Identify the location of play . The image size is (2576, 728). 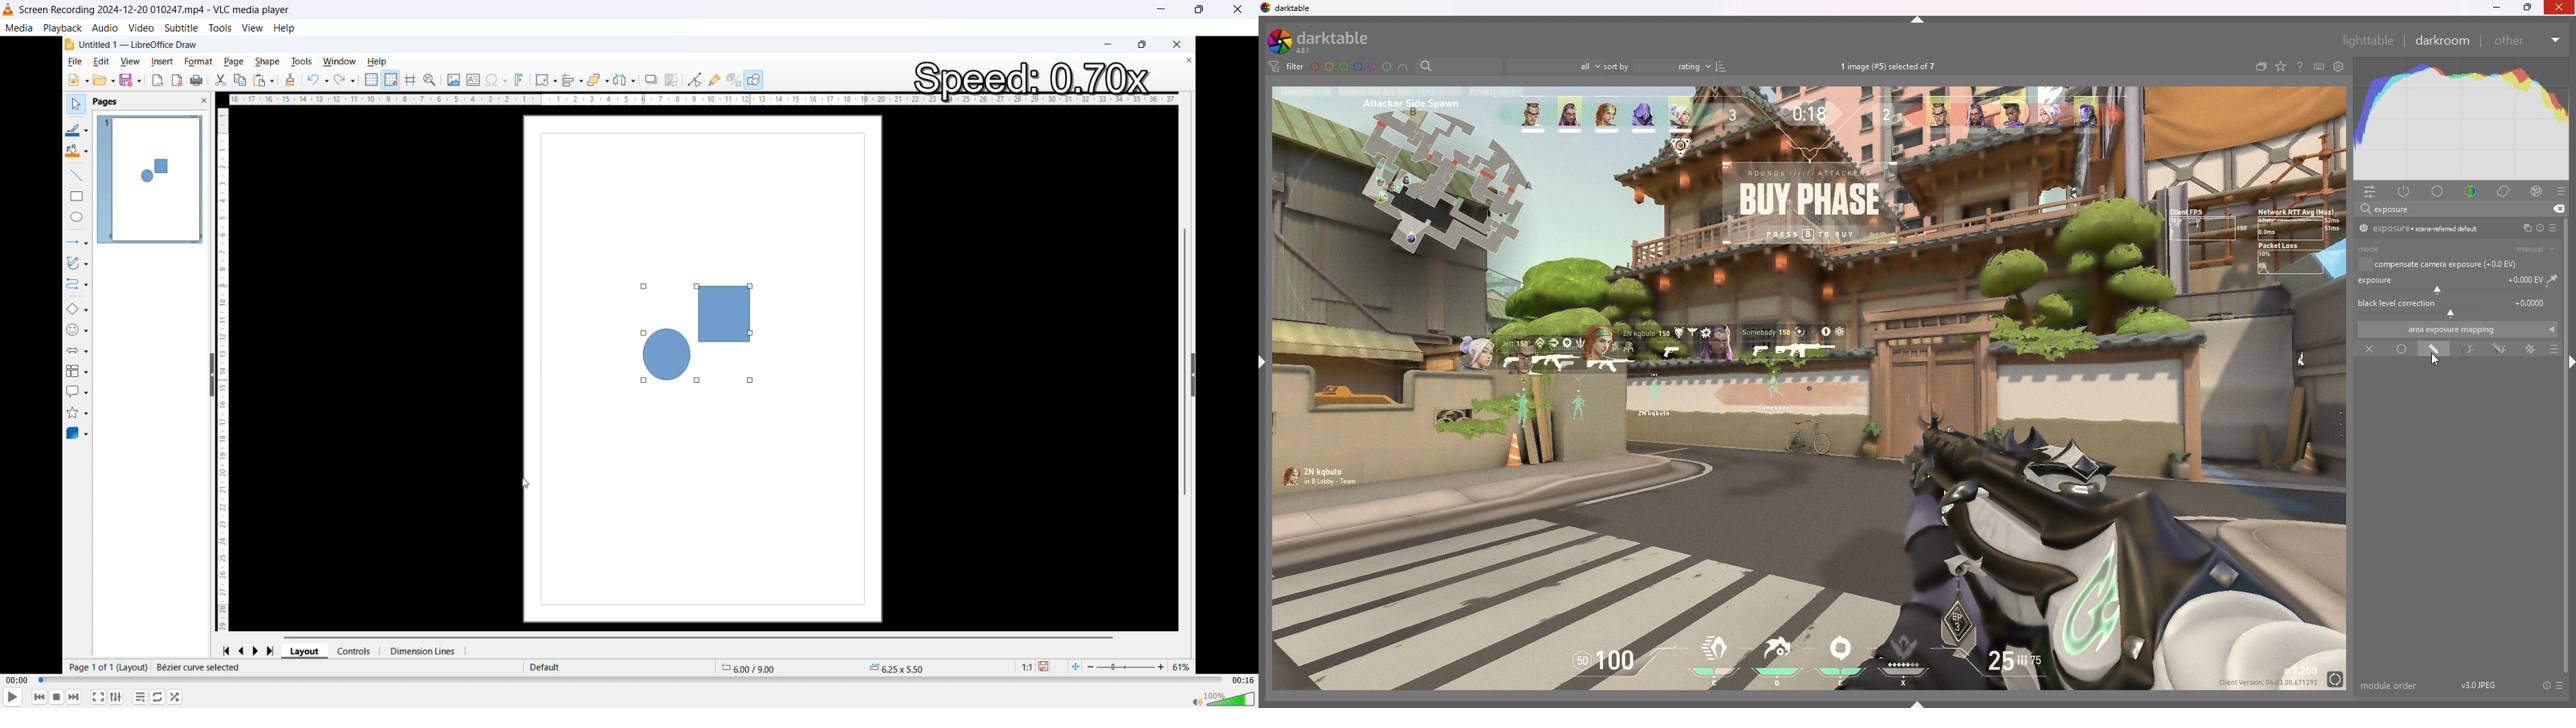
(14, 696).